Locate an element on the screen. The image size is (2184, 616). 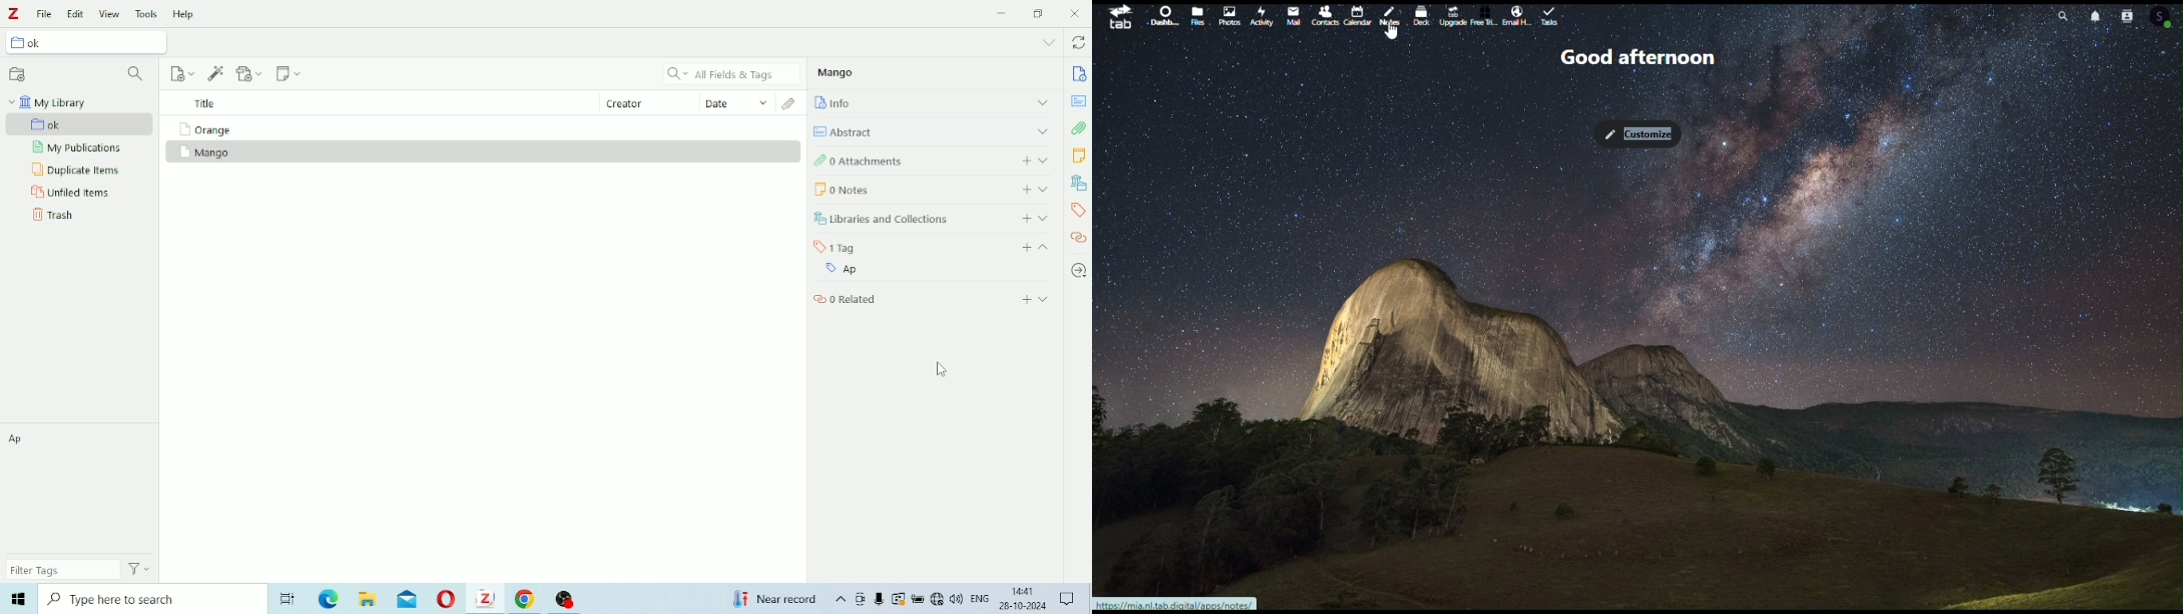
Date is located at coordinates (737, 103).